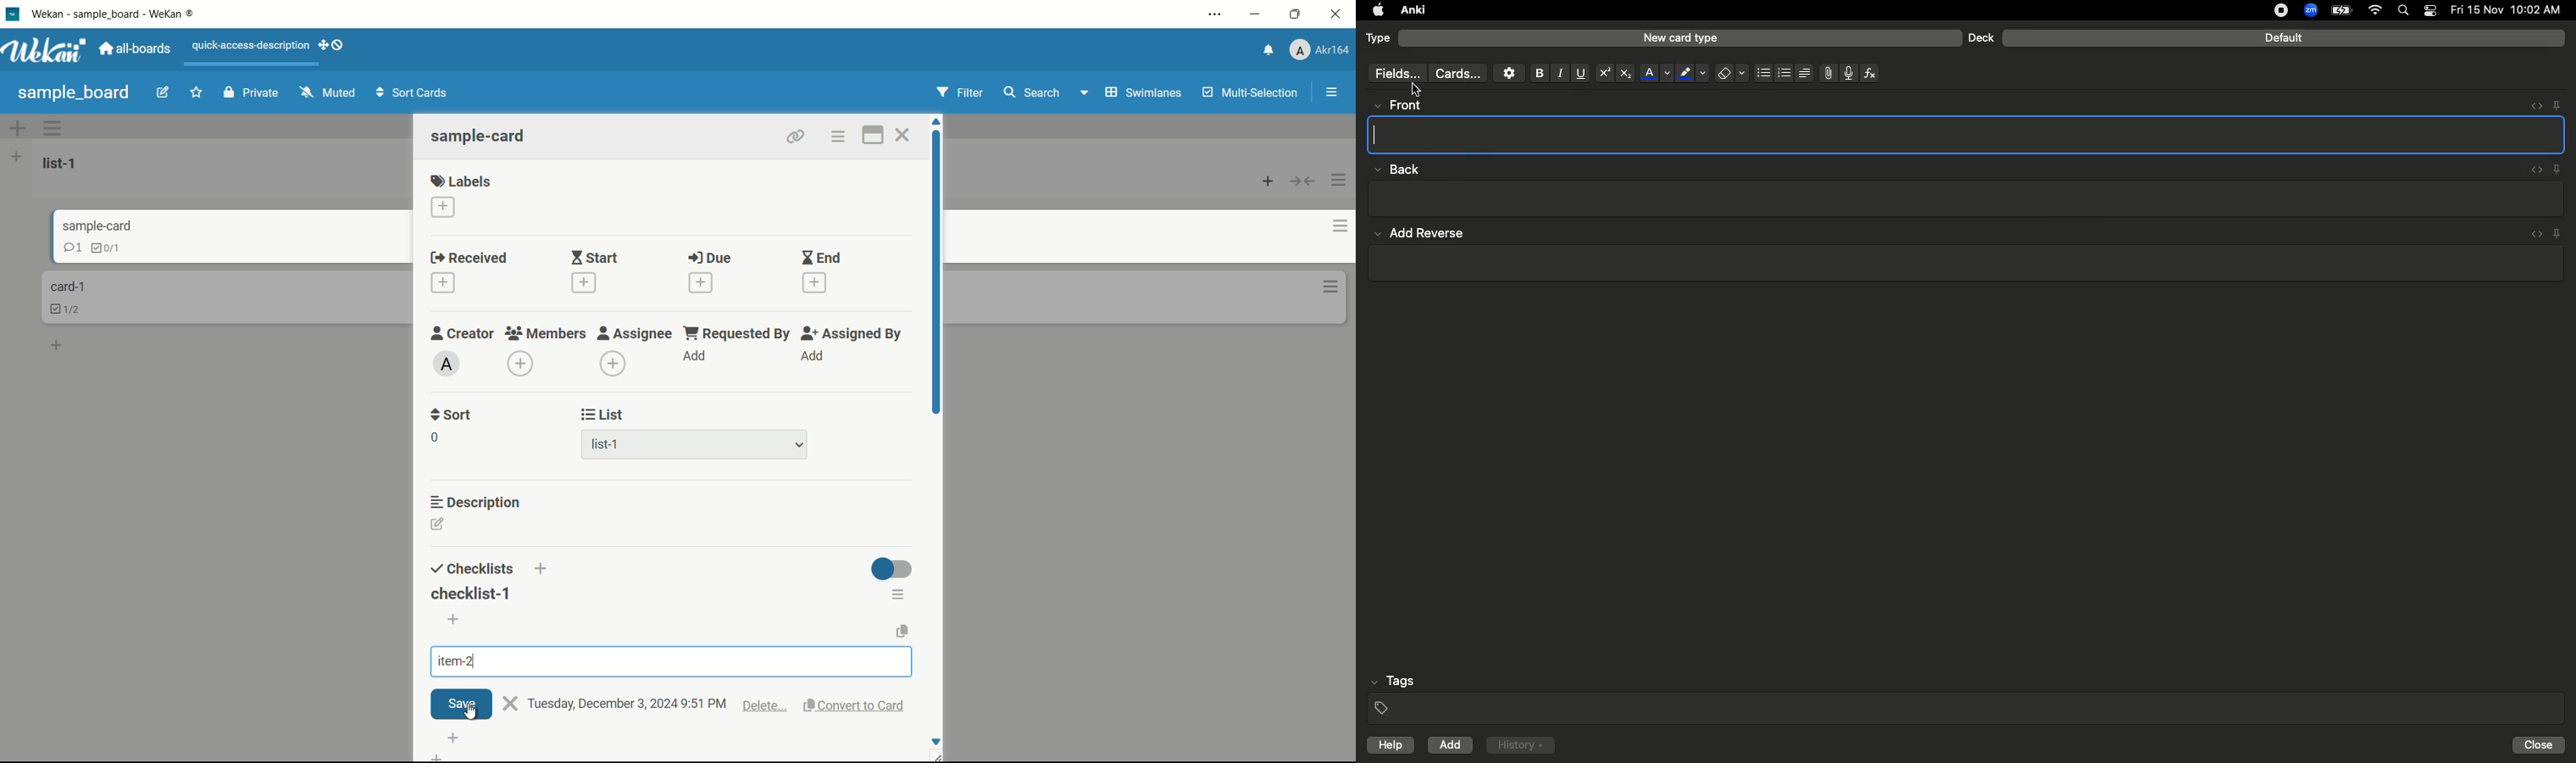 Image resolution: width=2576 pixels, height=784 pixels. What do you see at coordinates (447, 363) in the screenshot?
I see `admin` at bounding box center [447, 363].